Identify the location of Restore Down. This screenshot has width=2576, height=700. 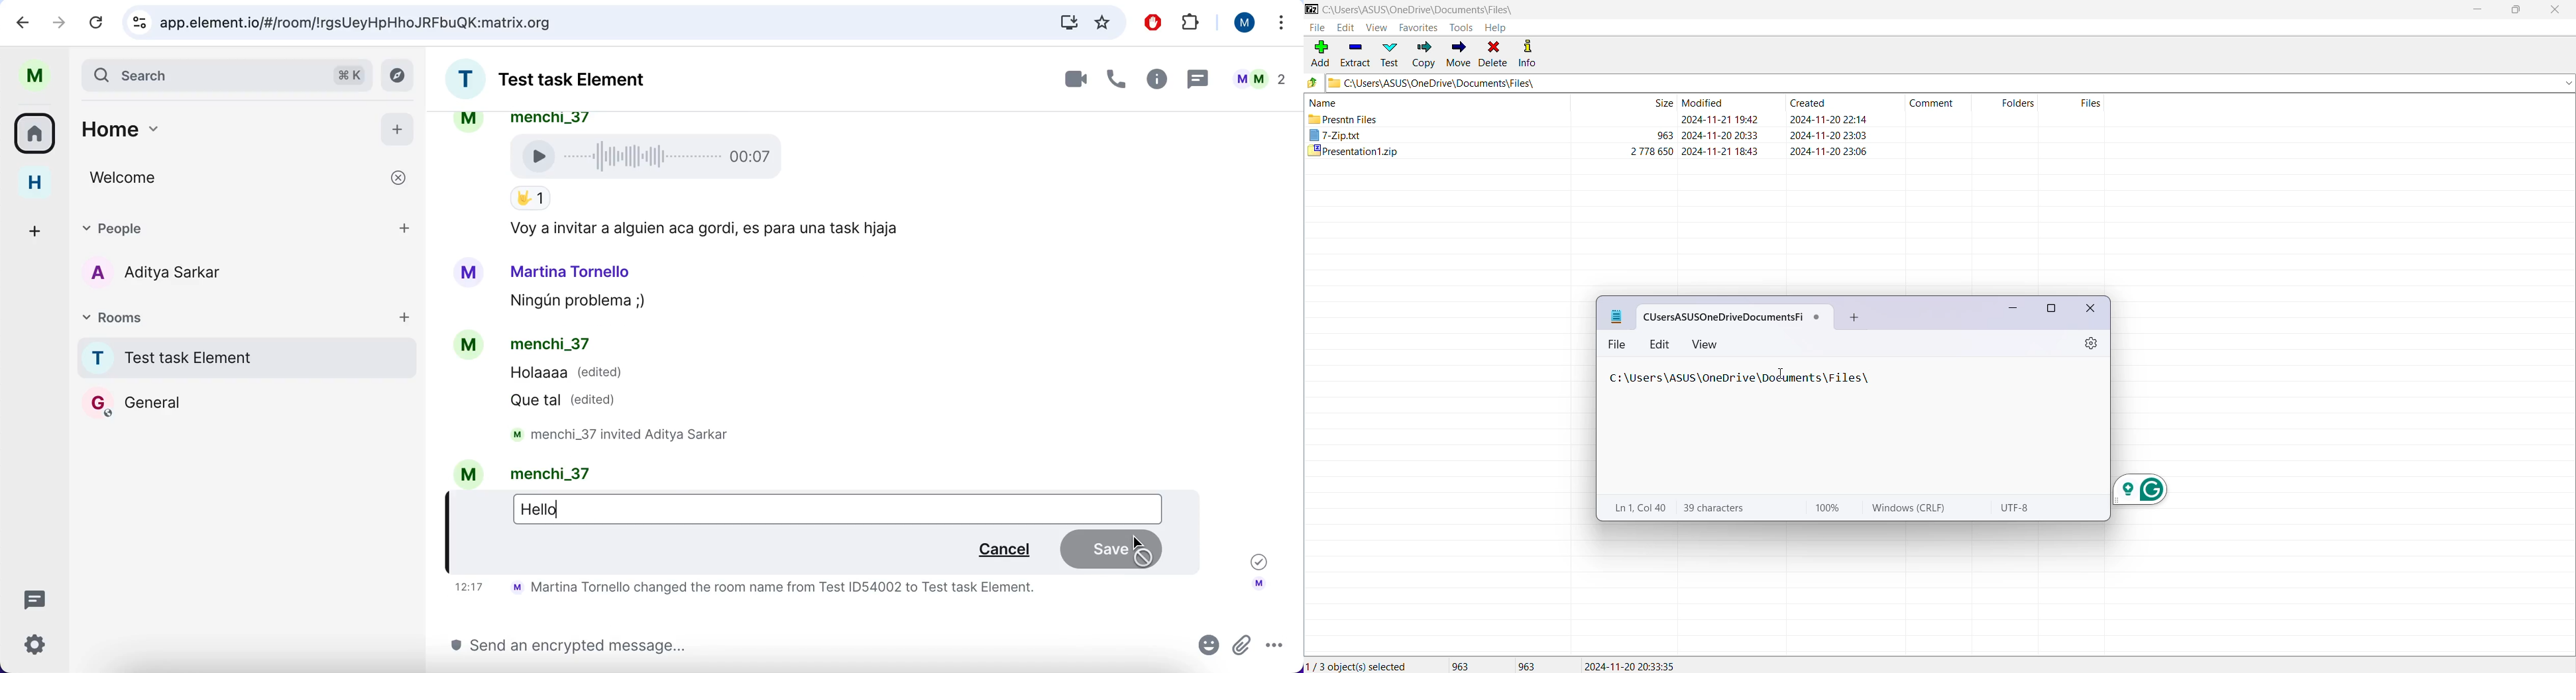
(2517, 10).